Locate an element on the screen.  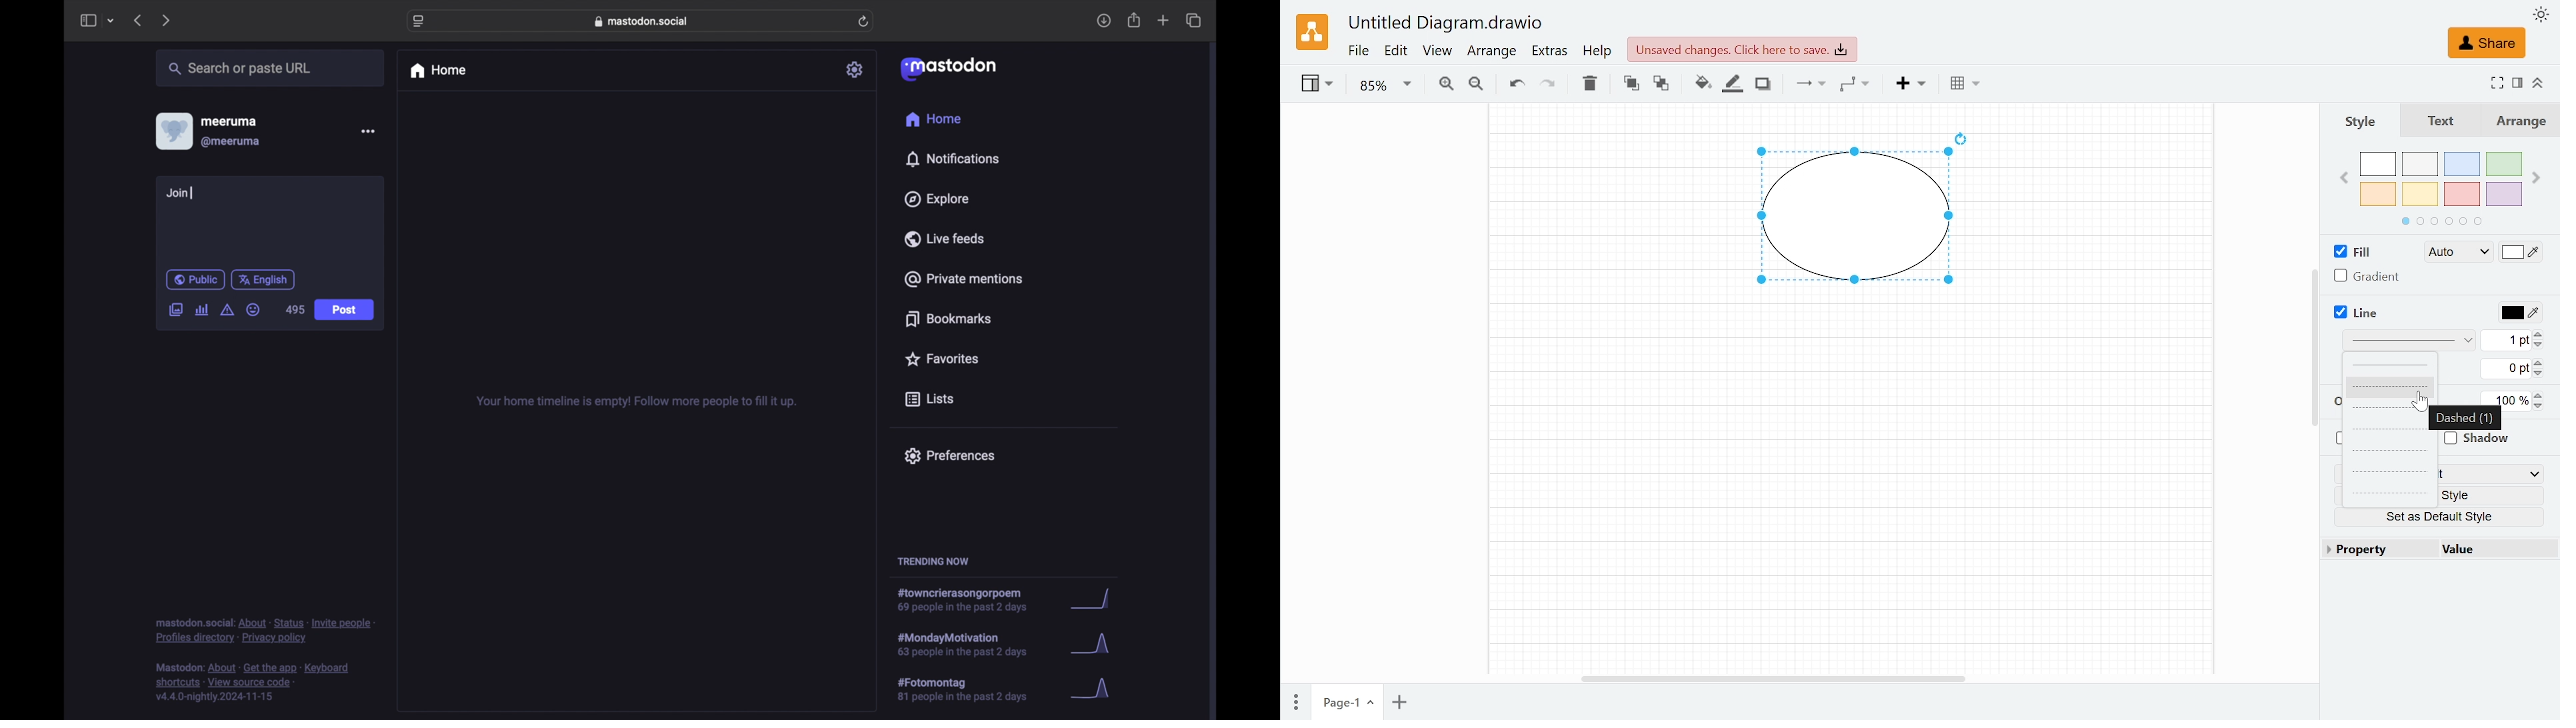
Fill is located at coordinates (2350, 251).